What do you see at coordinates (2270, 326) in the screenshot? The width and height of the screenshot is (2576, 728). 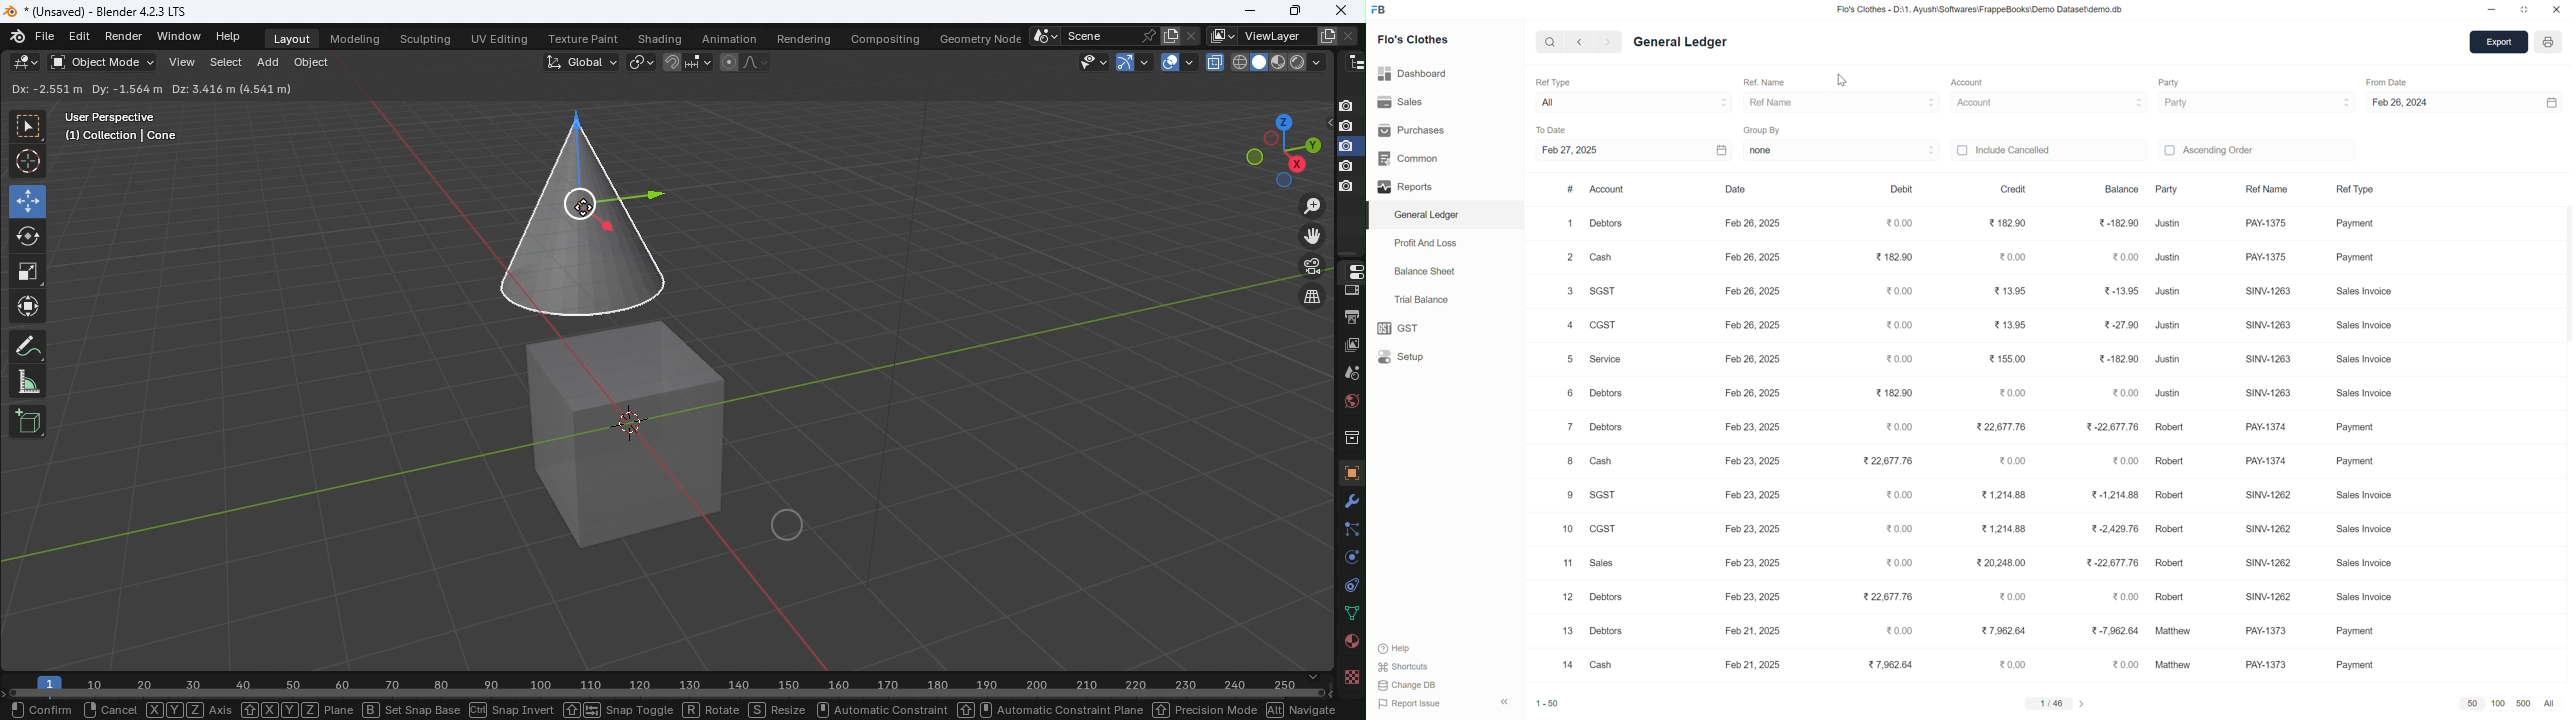 I see `SINV-1263` at bounding box center [2270, 326].